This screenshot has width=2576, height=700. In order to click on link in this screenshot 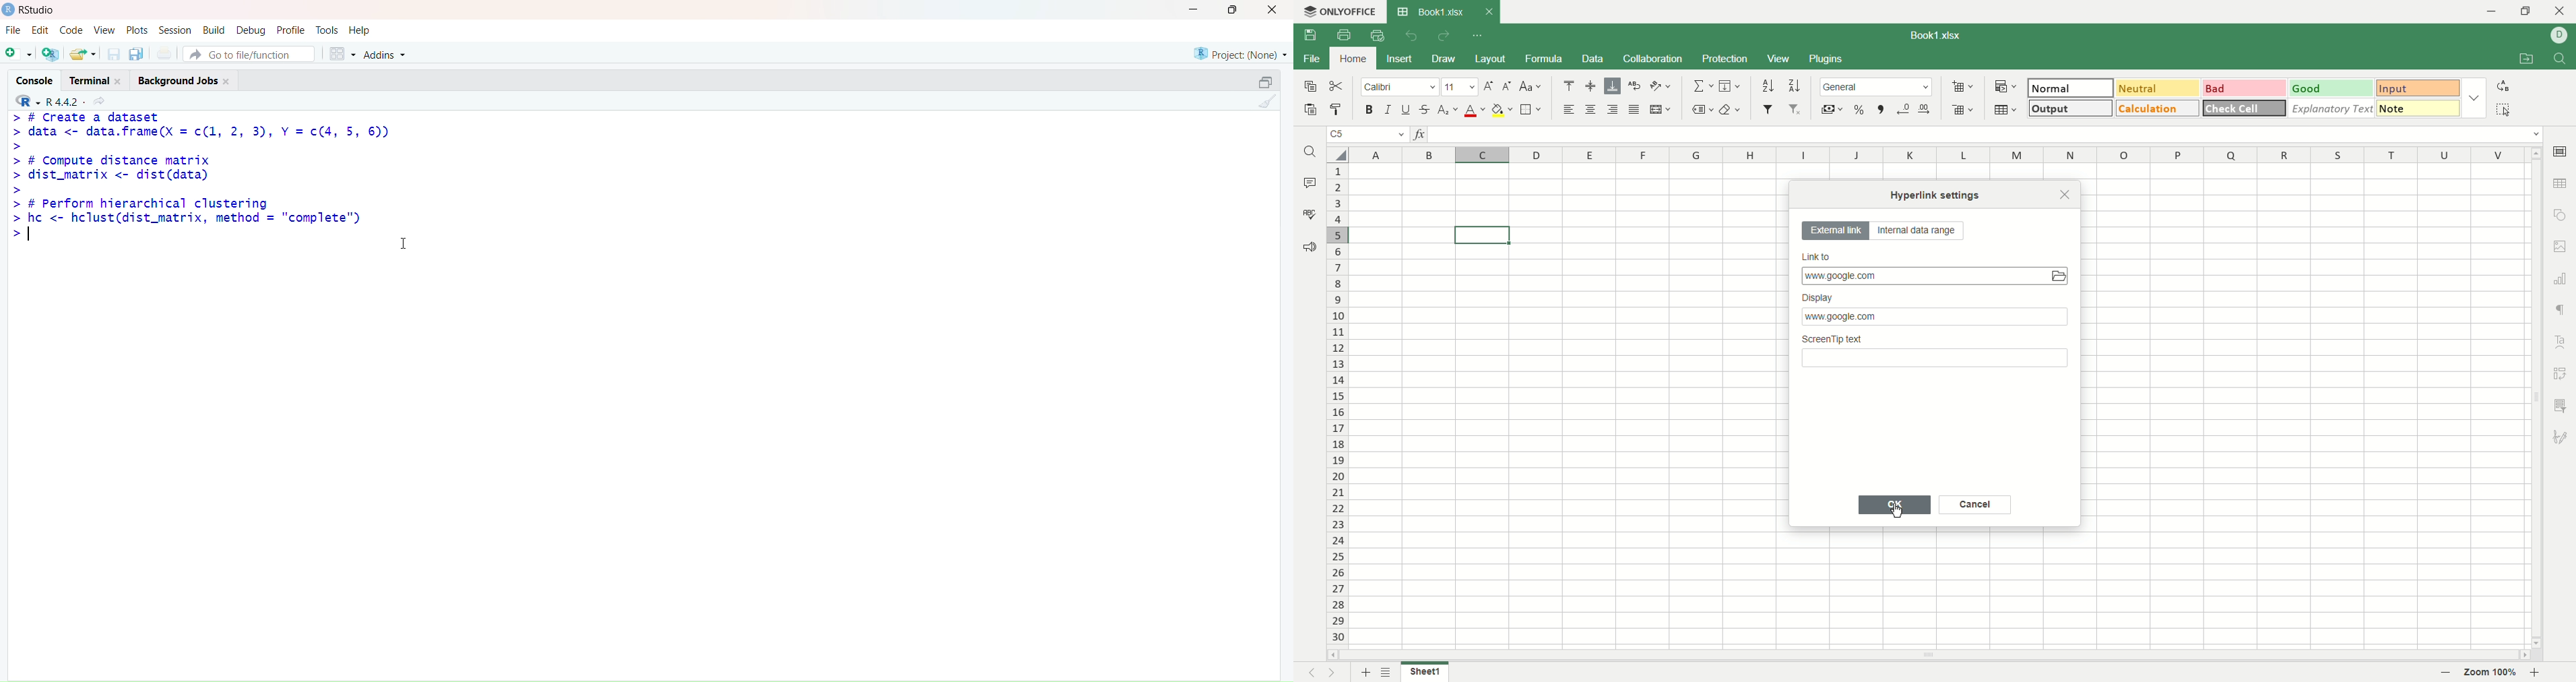, I will do `click(1934, 275)`.